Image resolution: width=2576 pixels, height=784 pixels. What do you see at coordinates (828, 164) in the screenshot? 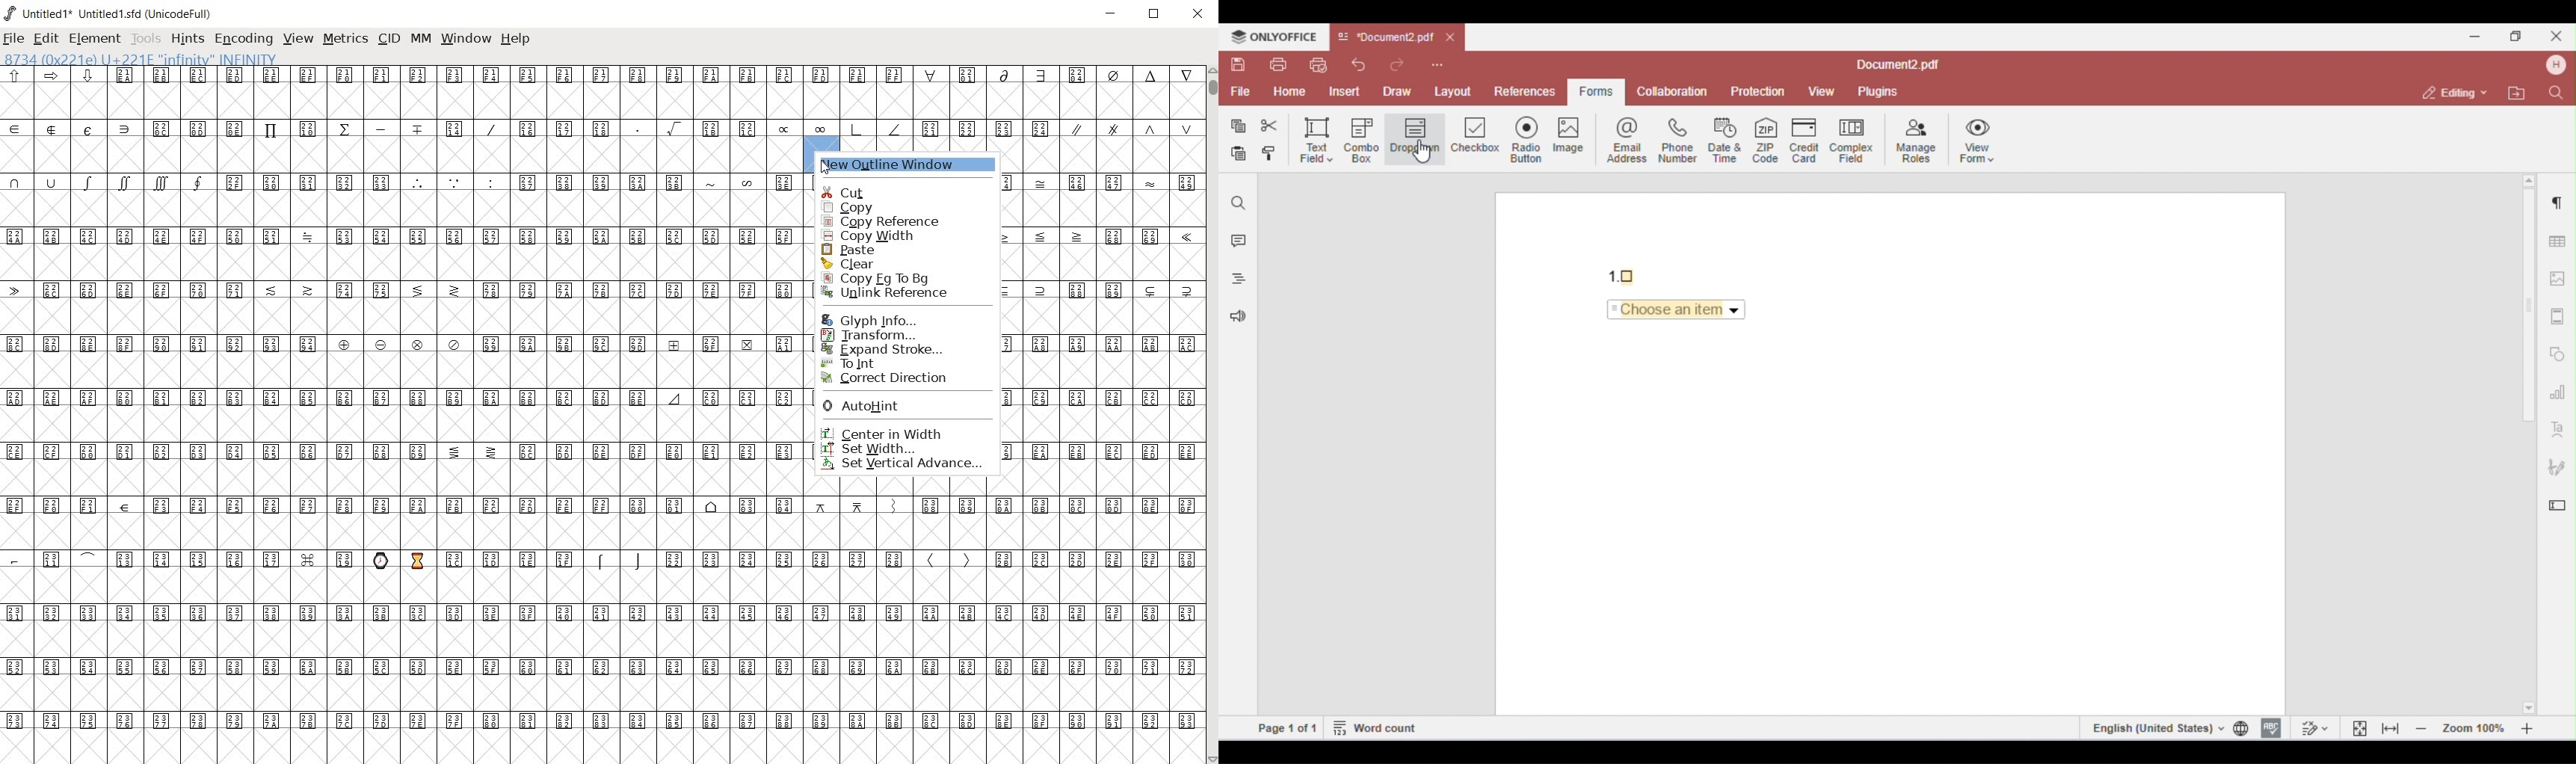
I see `cursor` at bounding box center [828, 164].